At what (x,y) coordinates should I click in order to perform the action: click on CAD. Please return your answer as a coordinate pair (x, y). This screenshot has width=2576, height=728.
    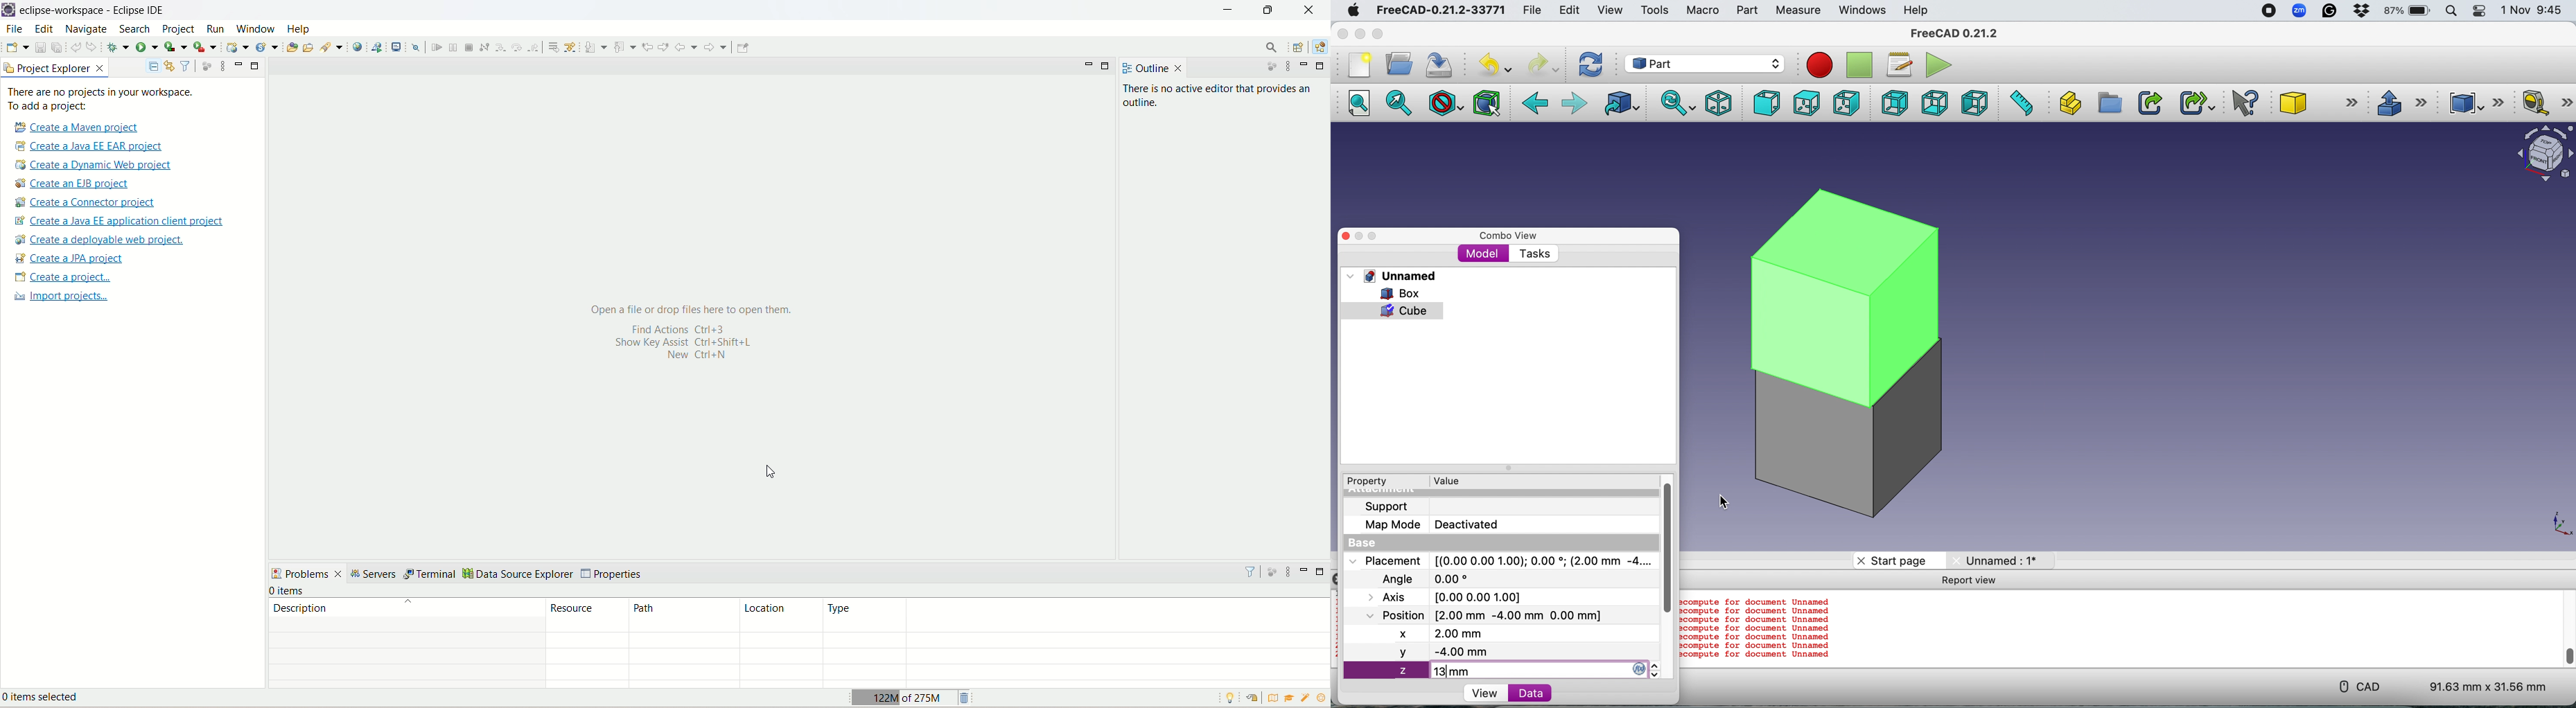
    Looking at the image, I should click on (2355, 685).